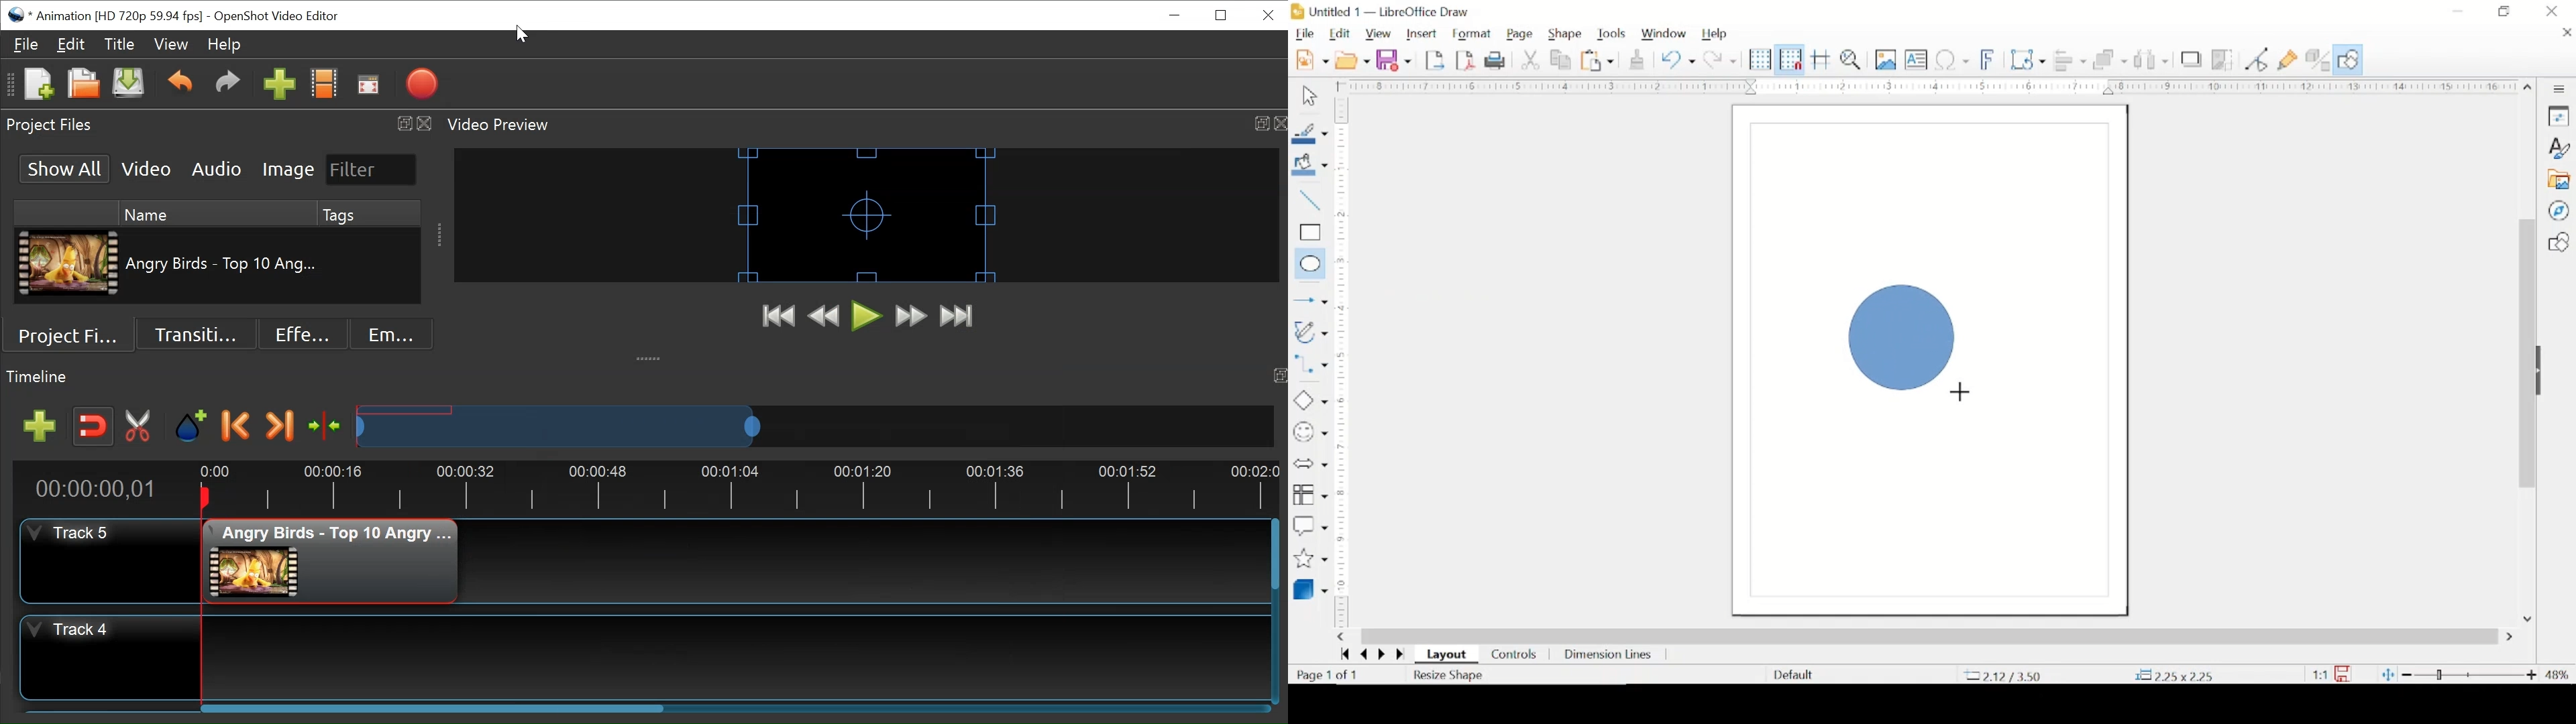 The image size is (2576, 728). Describe the element at coordinates (324, 85) in the screenshot. I see `Choose Files` at that location.